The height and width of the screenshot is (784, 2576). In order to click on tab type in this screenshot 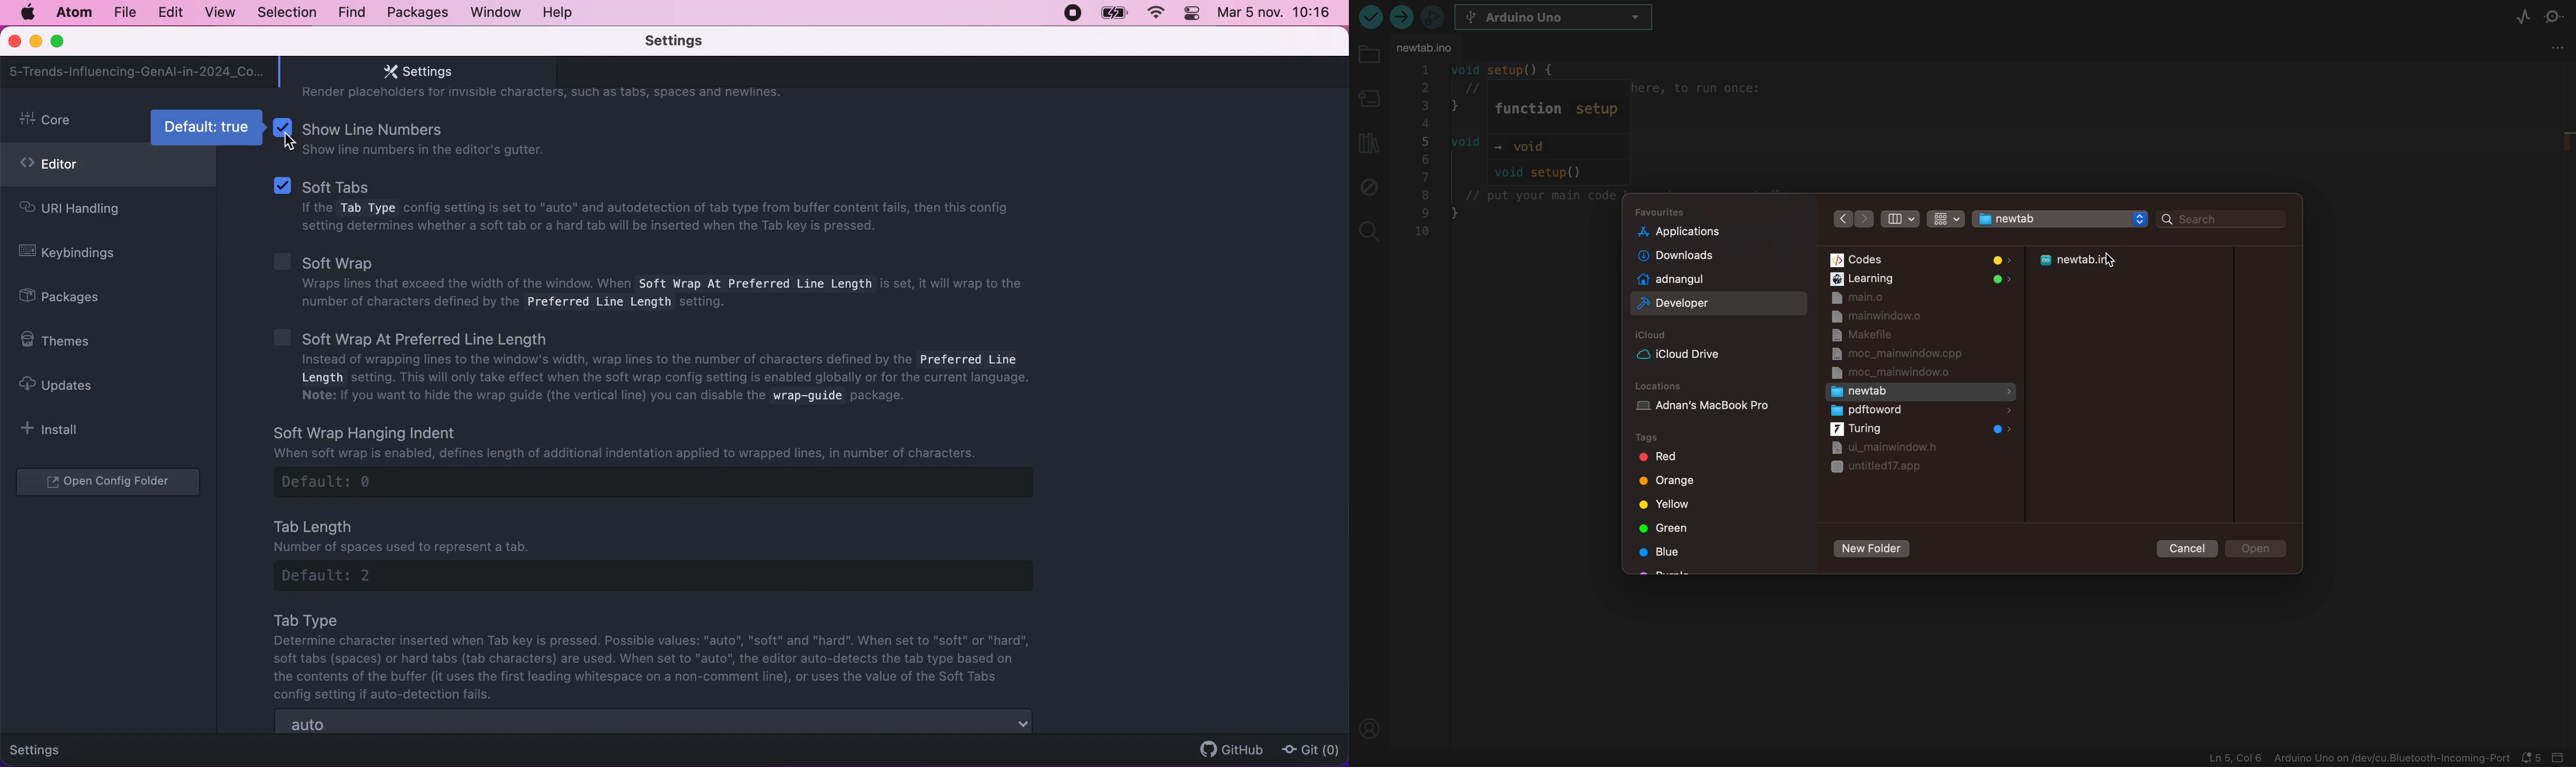, I will do `click(658, 656)`.